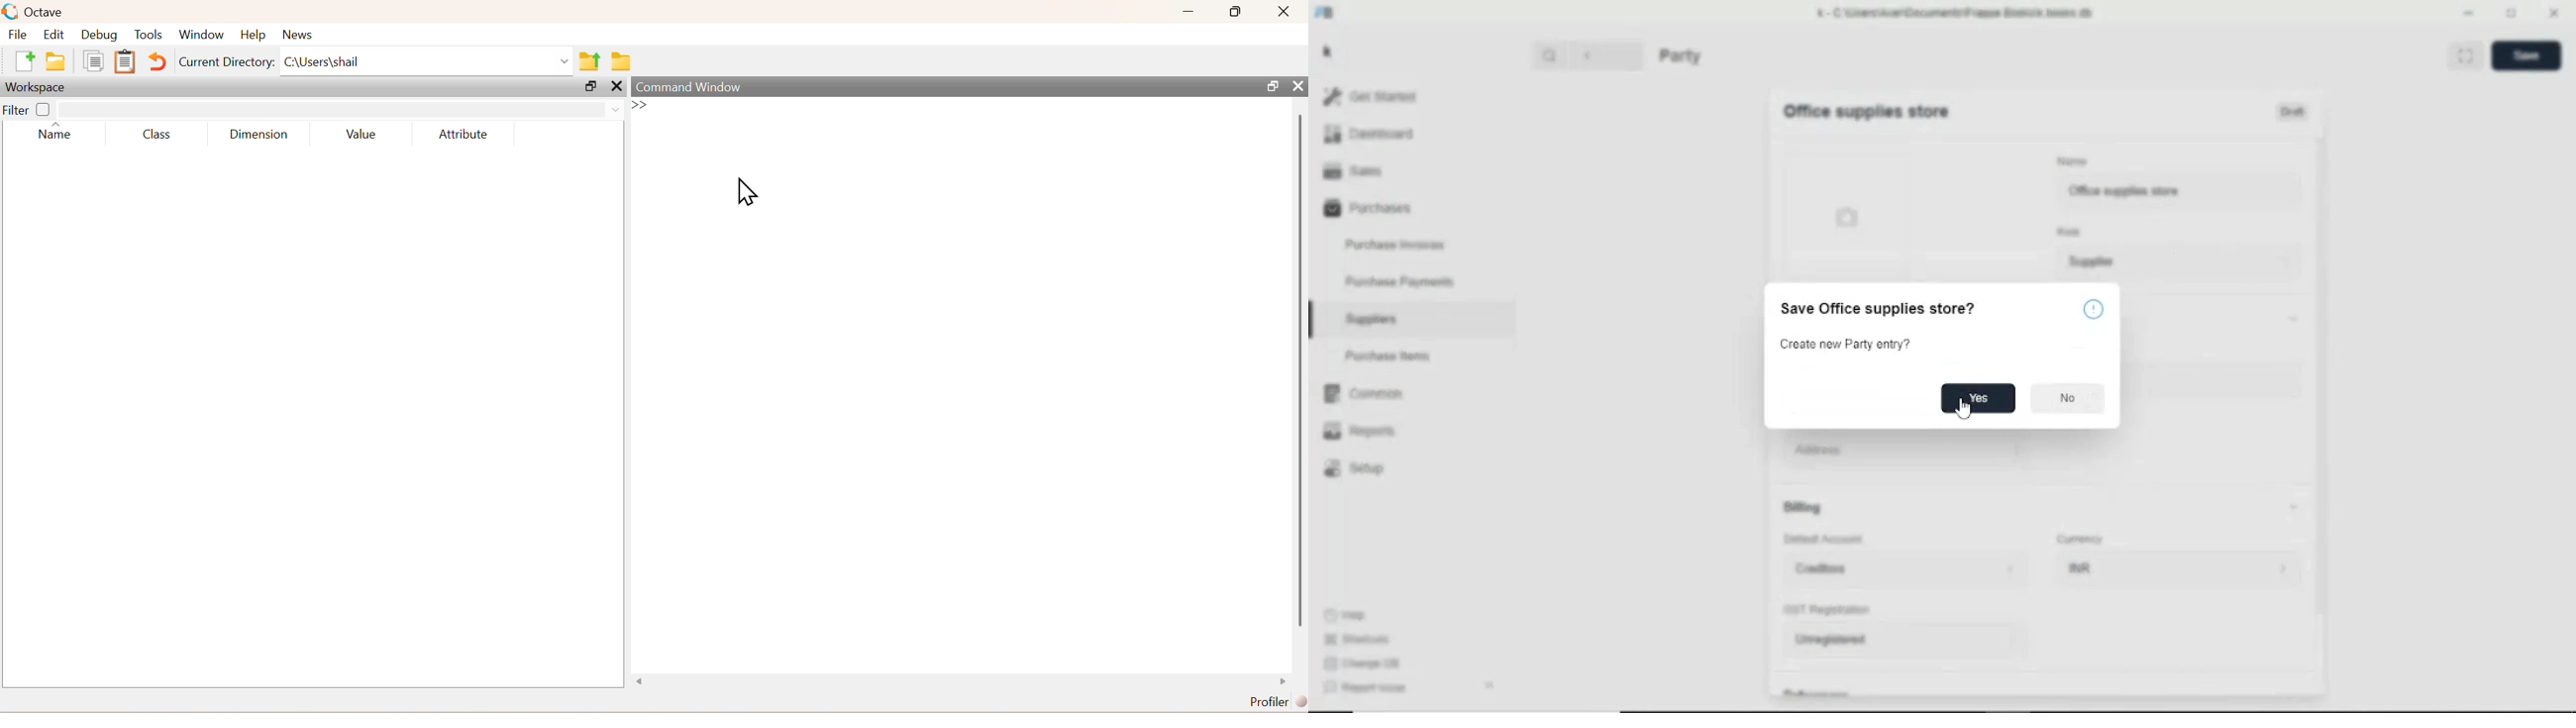 Image resolution: width=2576 pixels, height=728 pixels. What do you see at coordinates (1279, 702) in the screenshot?
I see `Profiler` at bounding box center [1279, 702].